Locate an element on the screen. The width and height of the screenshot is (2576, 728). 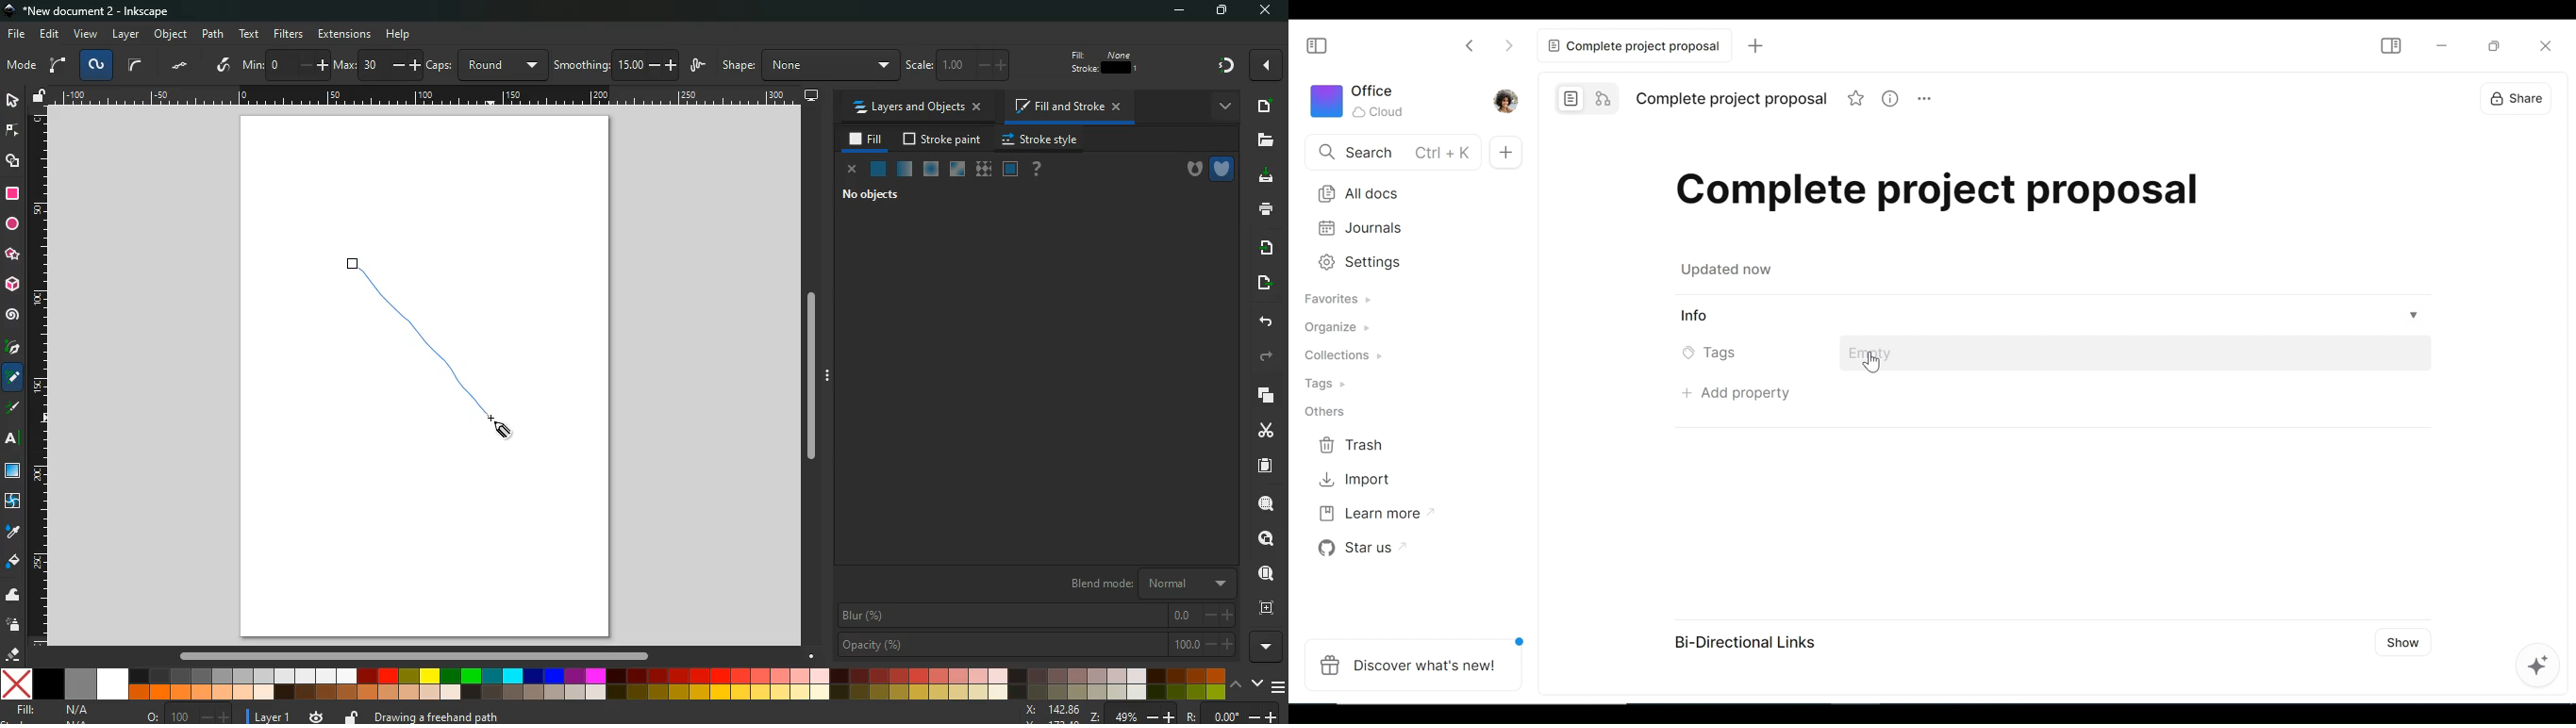
circle is located at coordinates (11, 225).